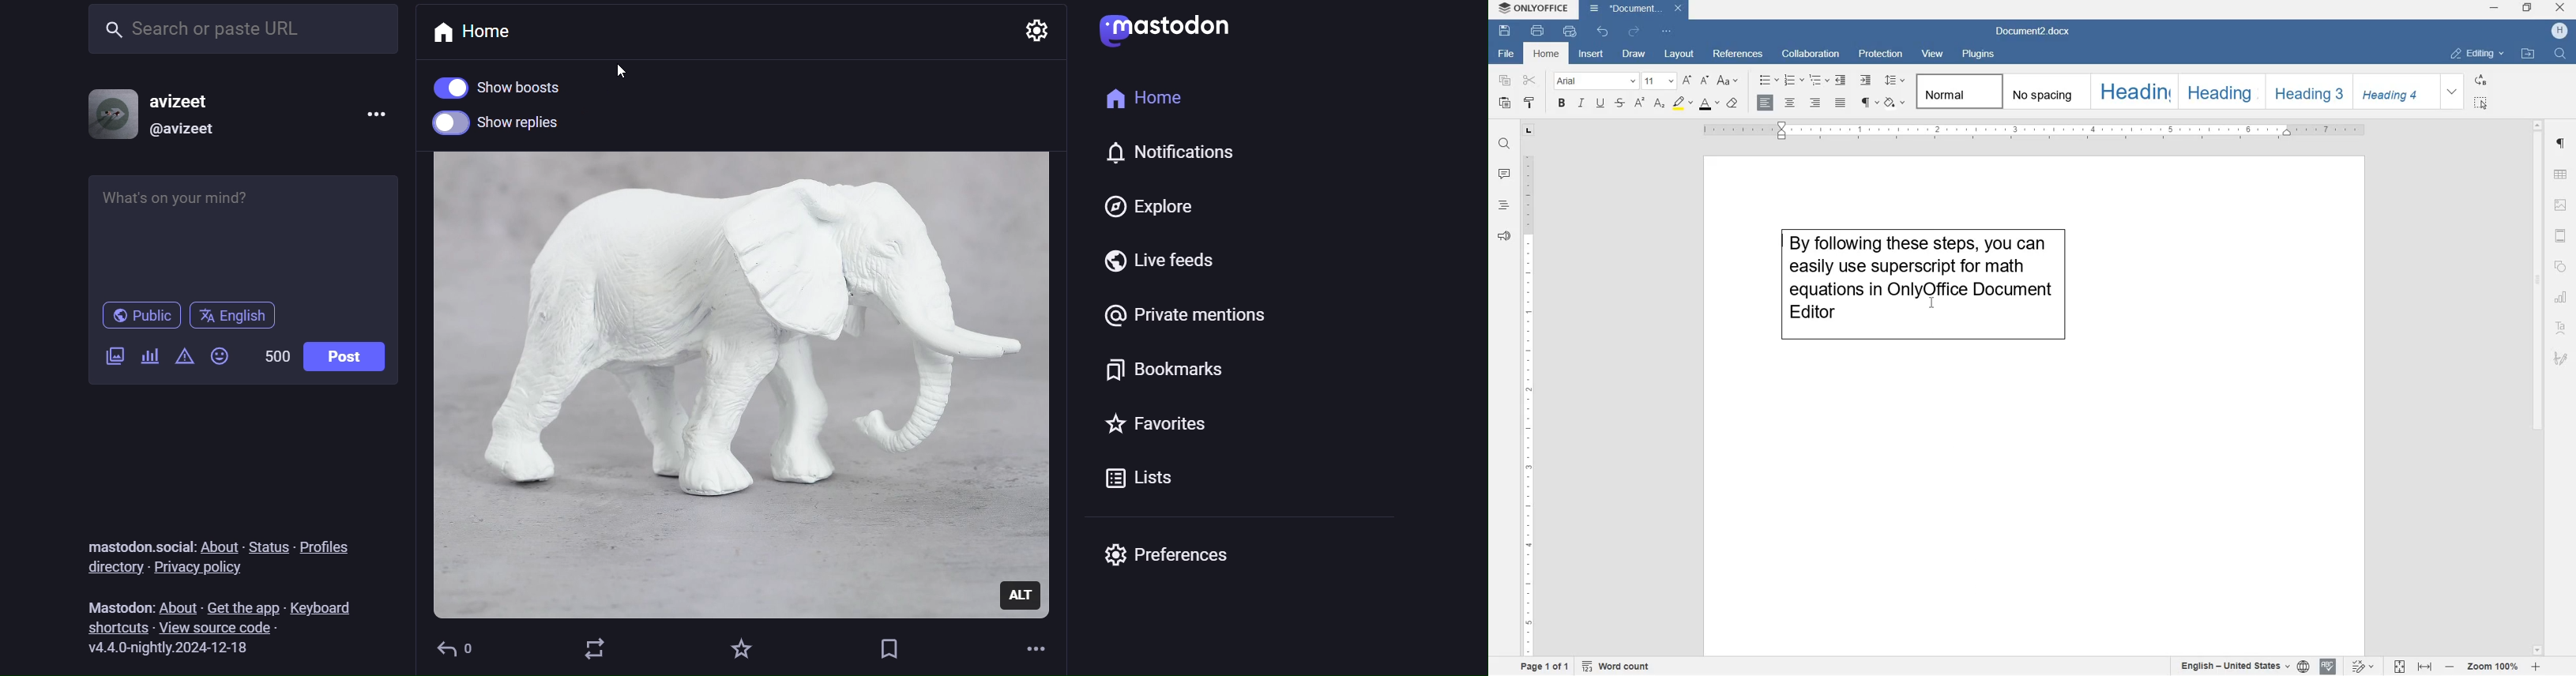 Image resolution: width=2576 pixels, height=700 pixels. I want to click on home, so click(1146, 103).